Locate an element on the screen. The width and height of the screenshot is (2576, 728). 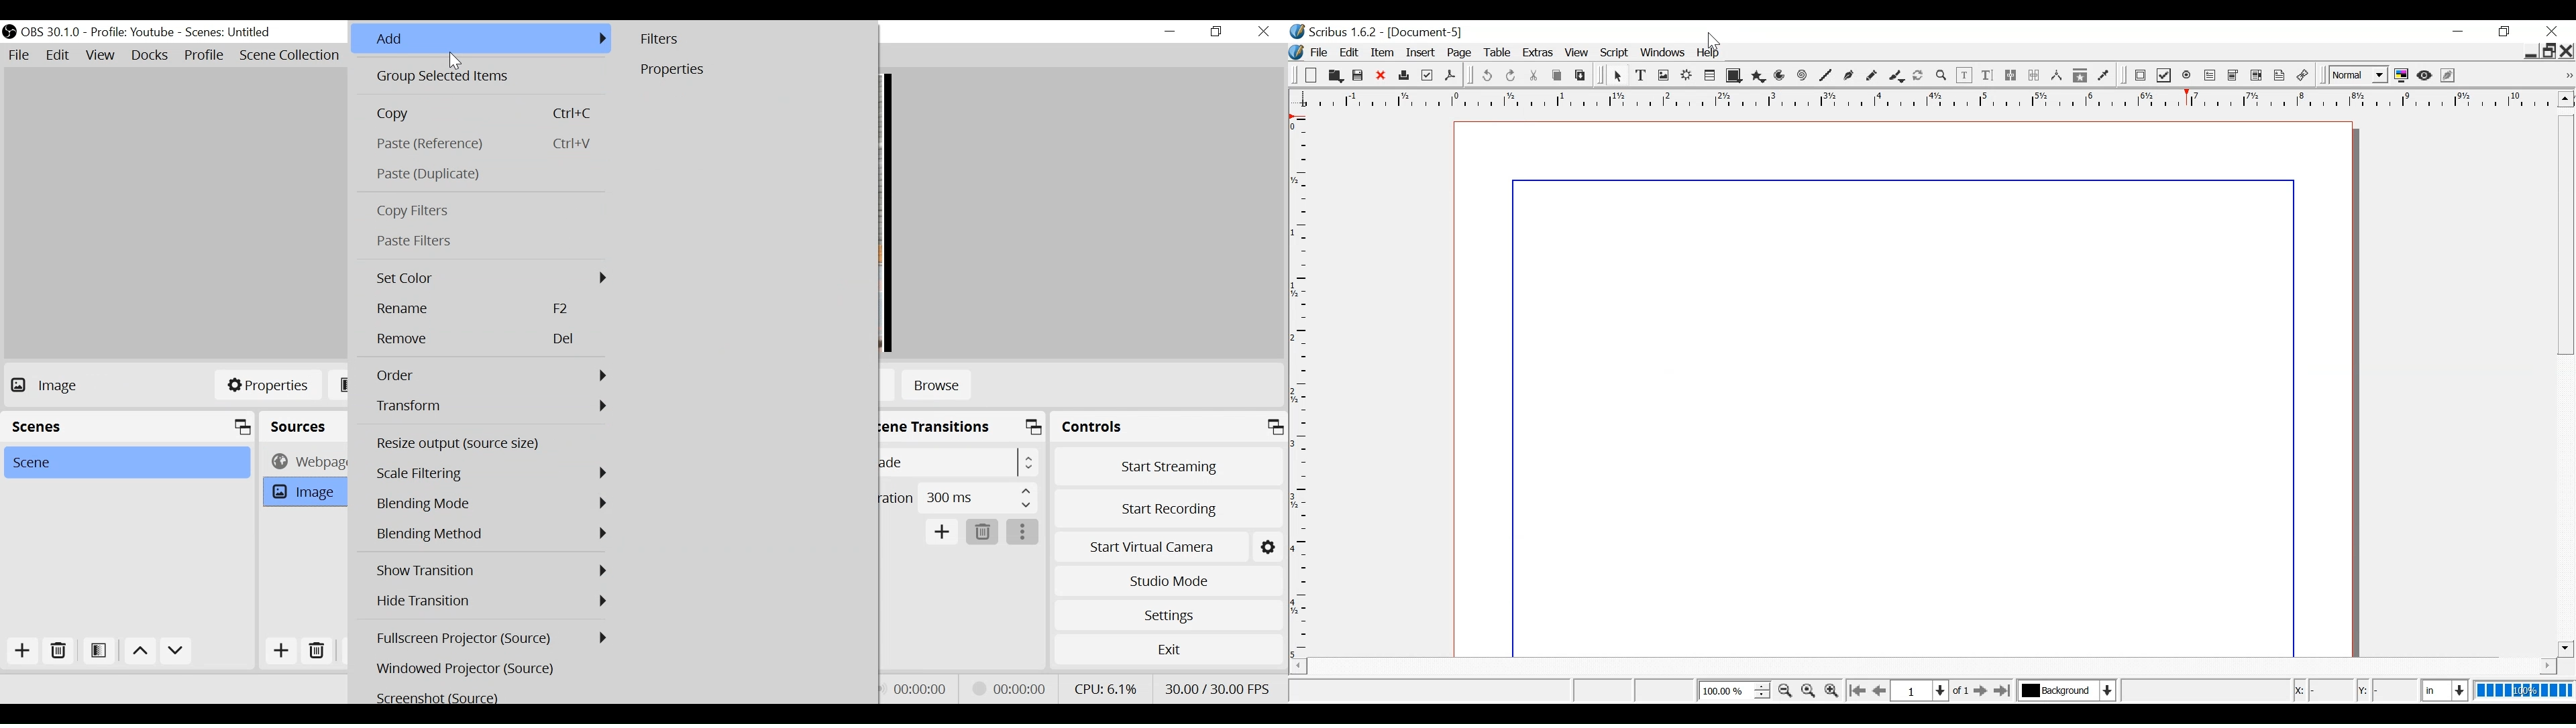
minimize is located at coordinates (2457, 32).